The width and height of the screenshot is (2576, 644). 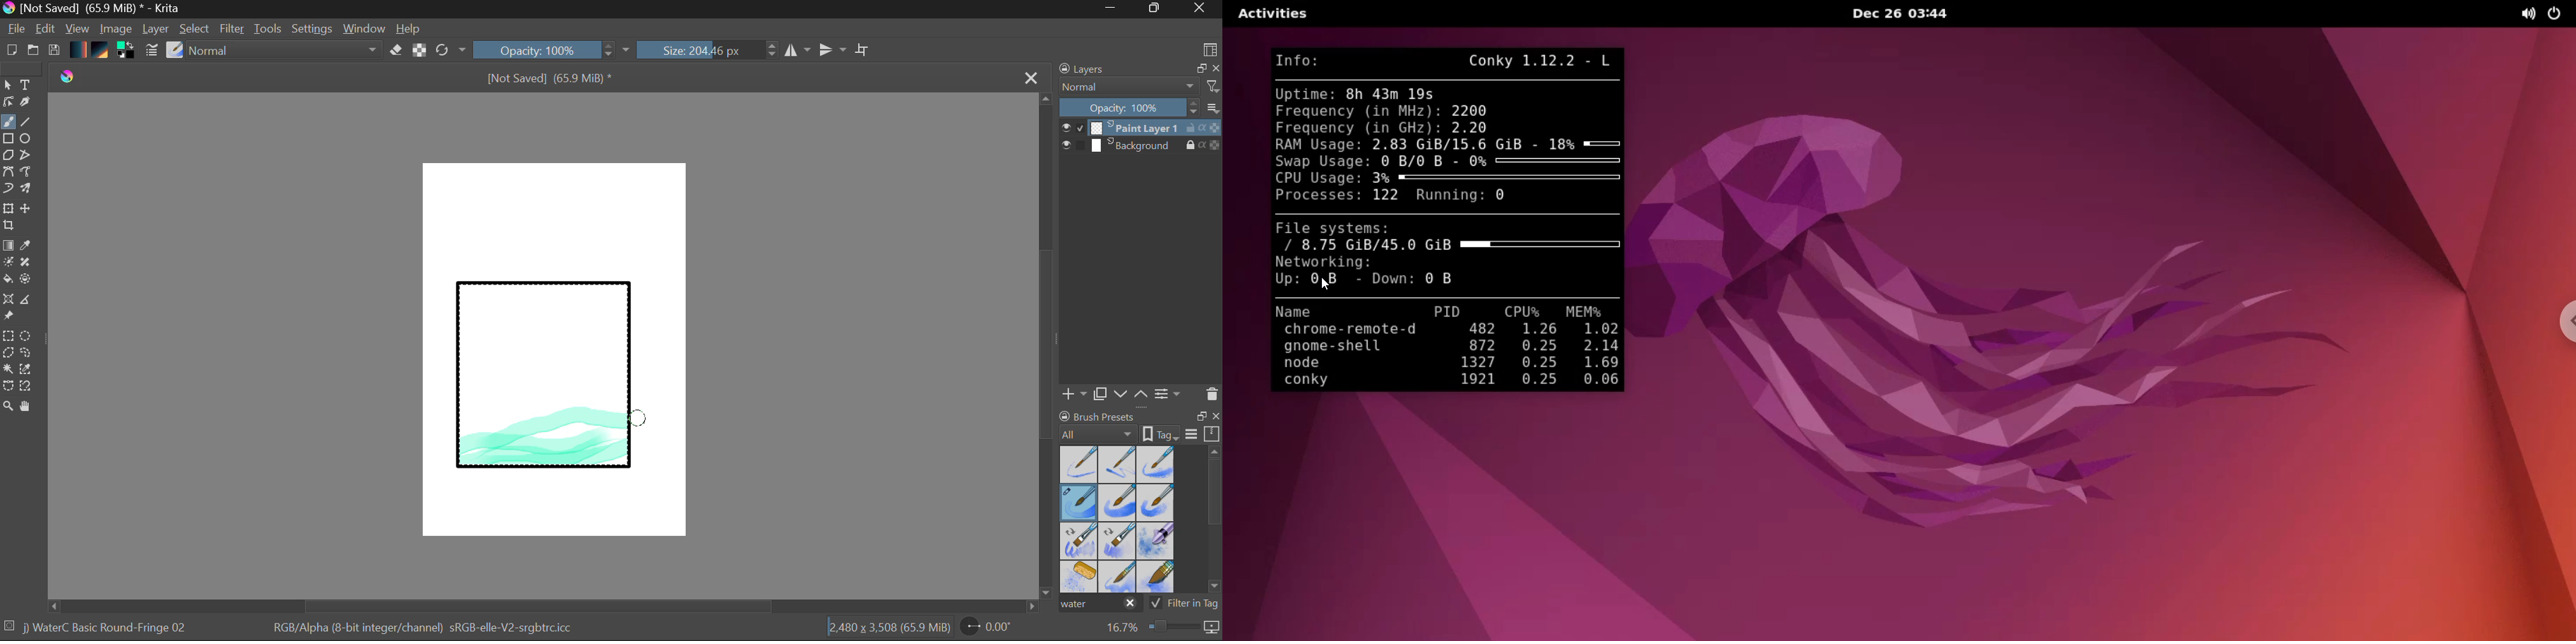 I want to click on Water C - Wide Area, so click(x=1158, y=577).